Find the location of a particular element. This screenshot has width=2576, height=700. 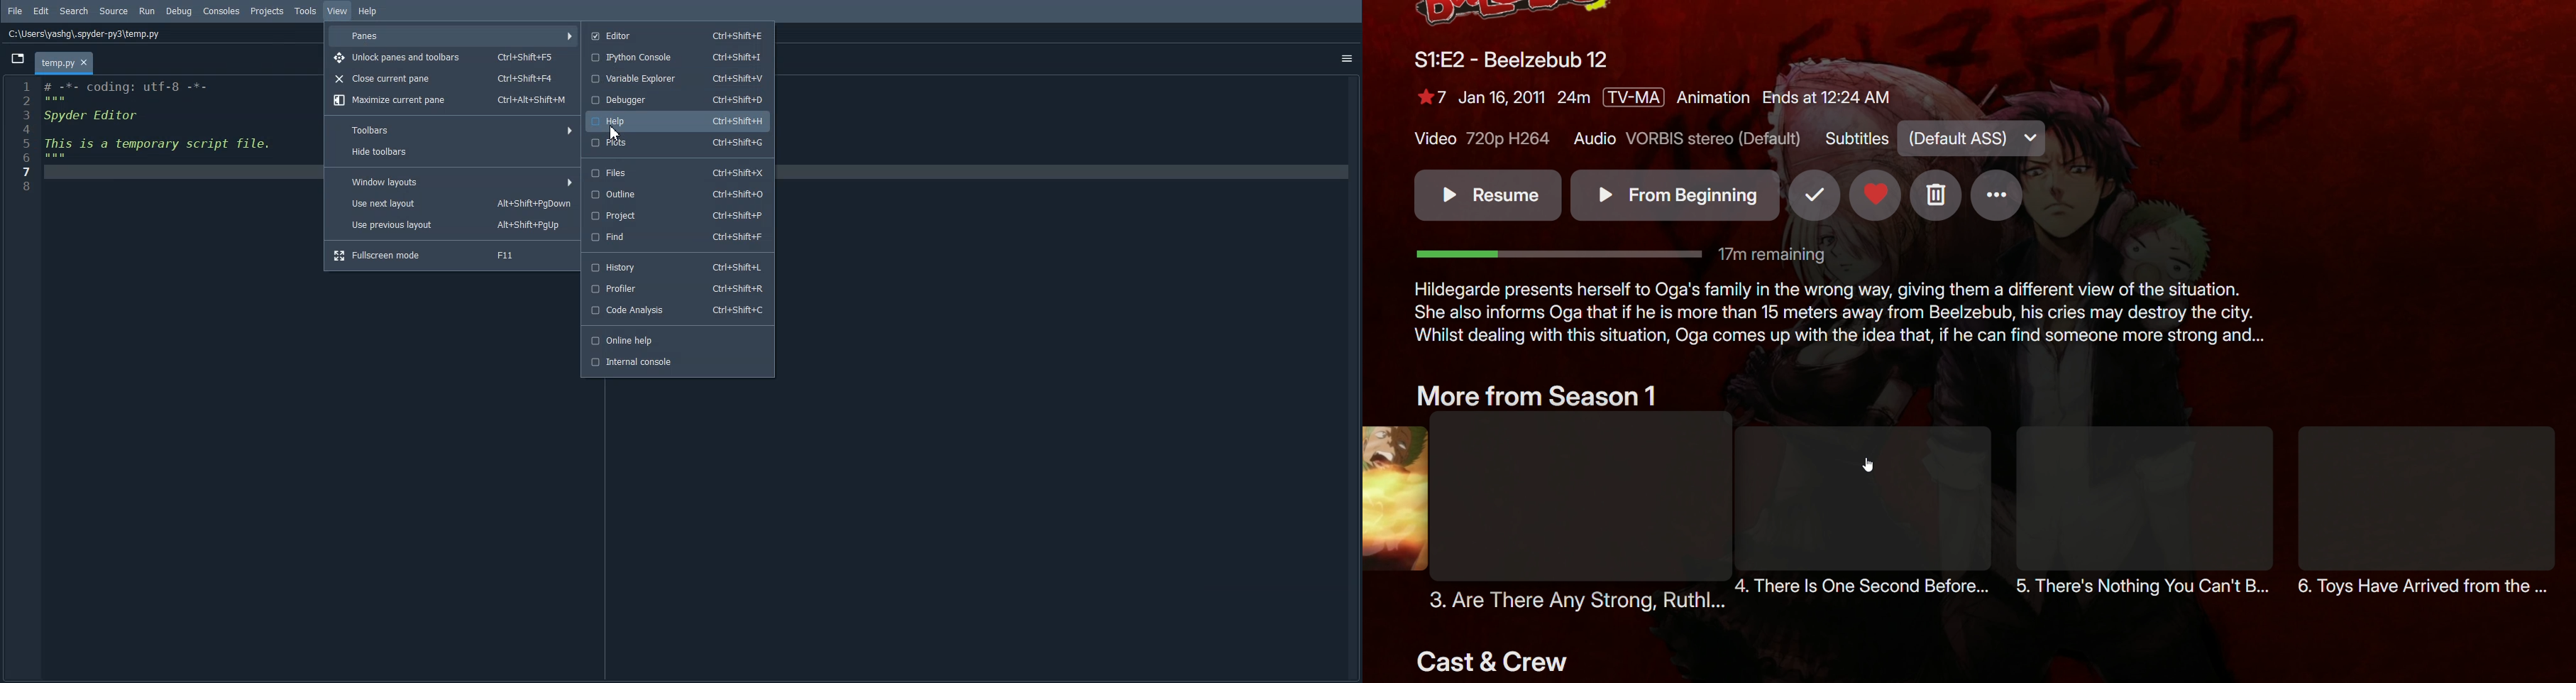

Unlock panes and toolbars is located at coordinates (452, 58).